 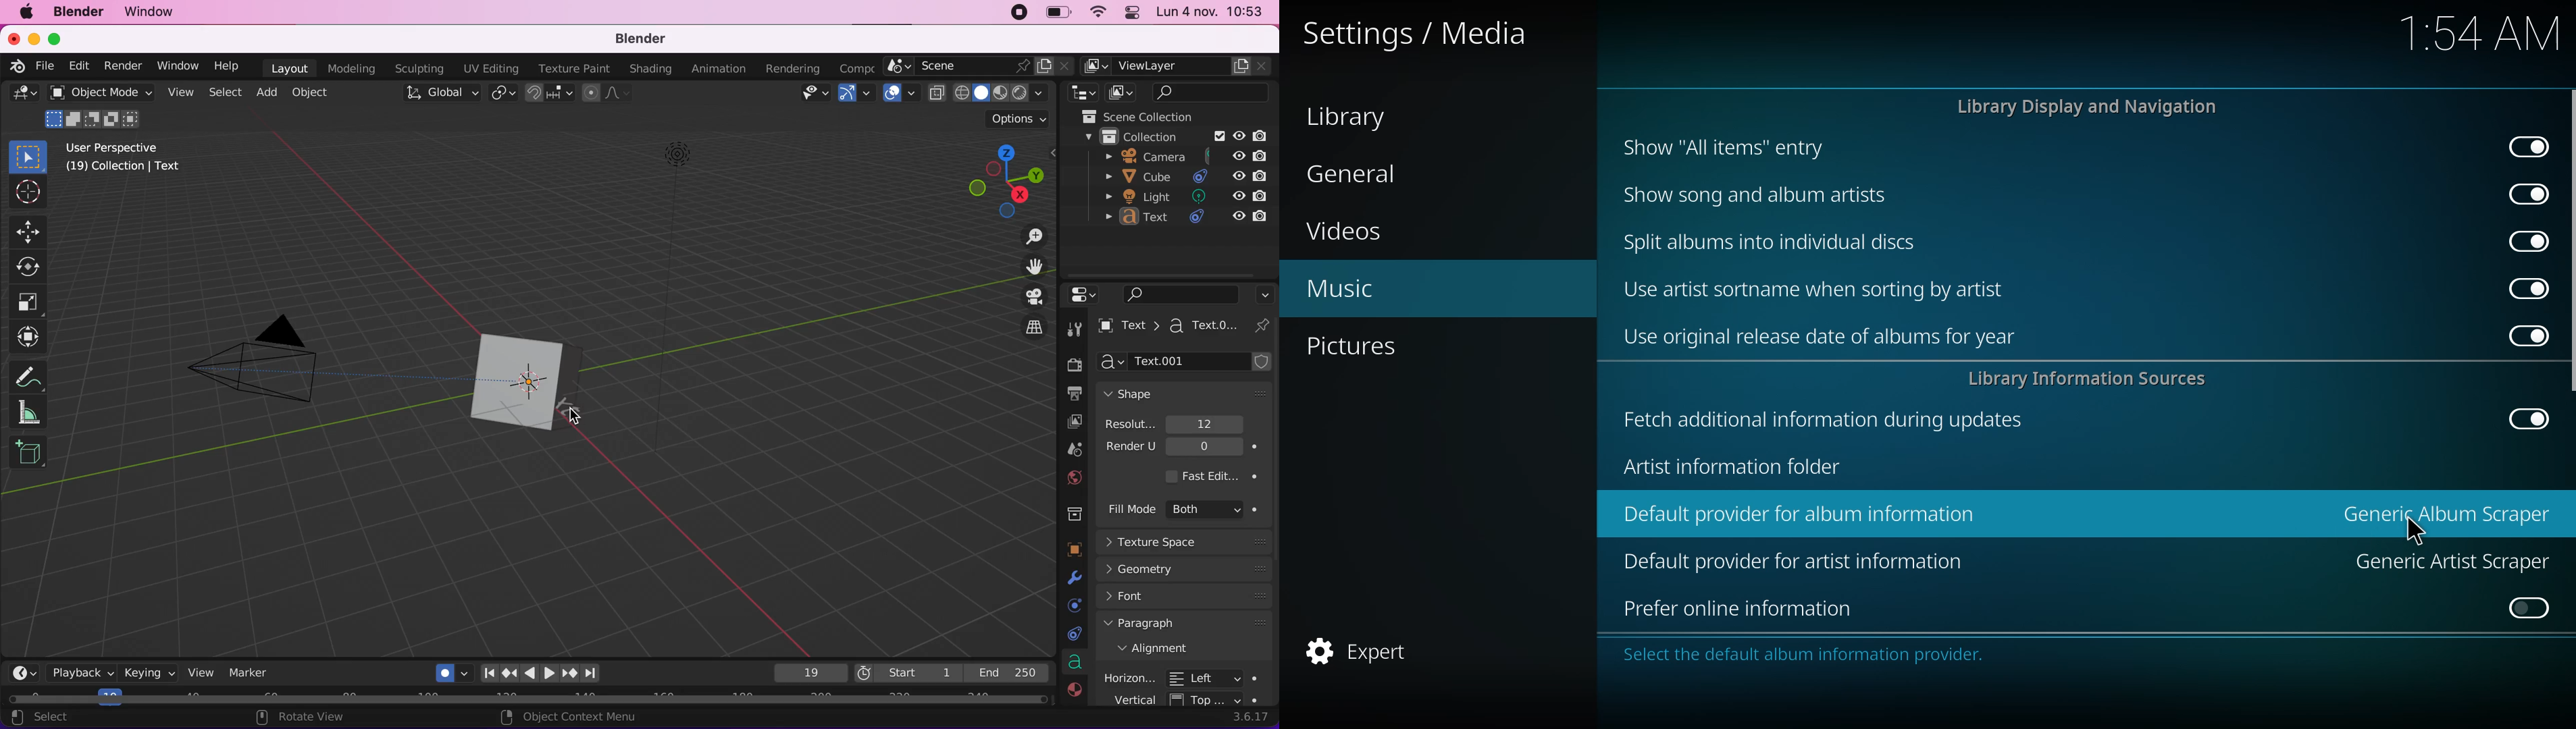 I want to click on info, so click(x=2046, y=657).